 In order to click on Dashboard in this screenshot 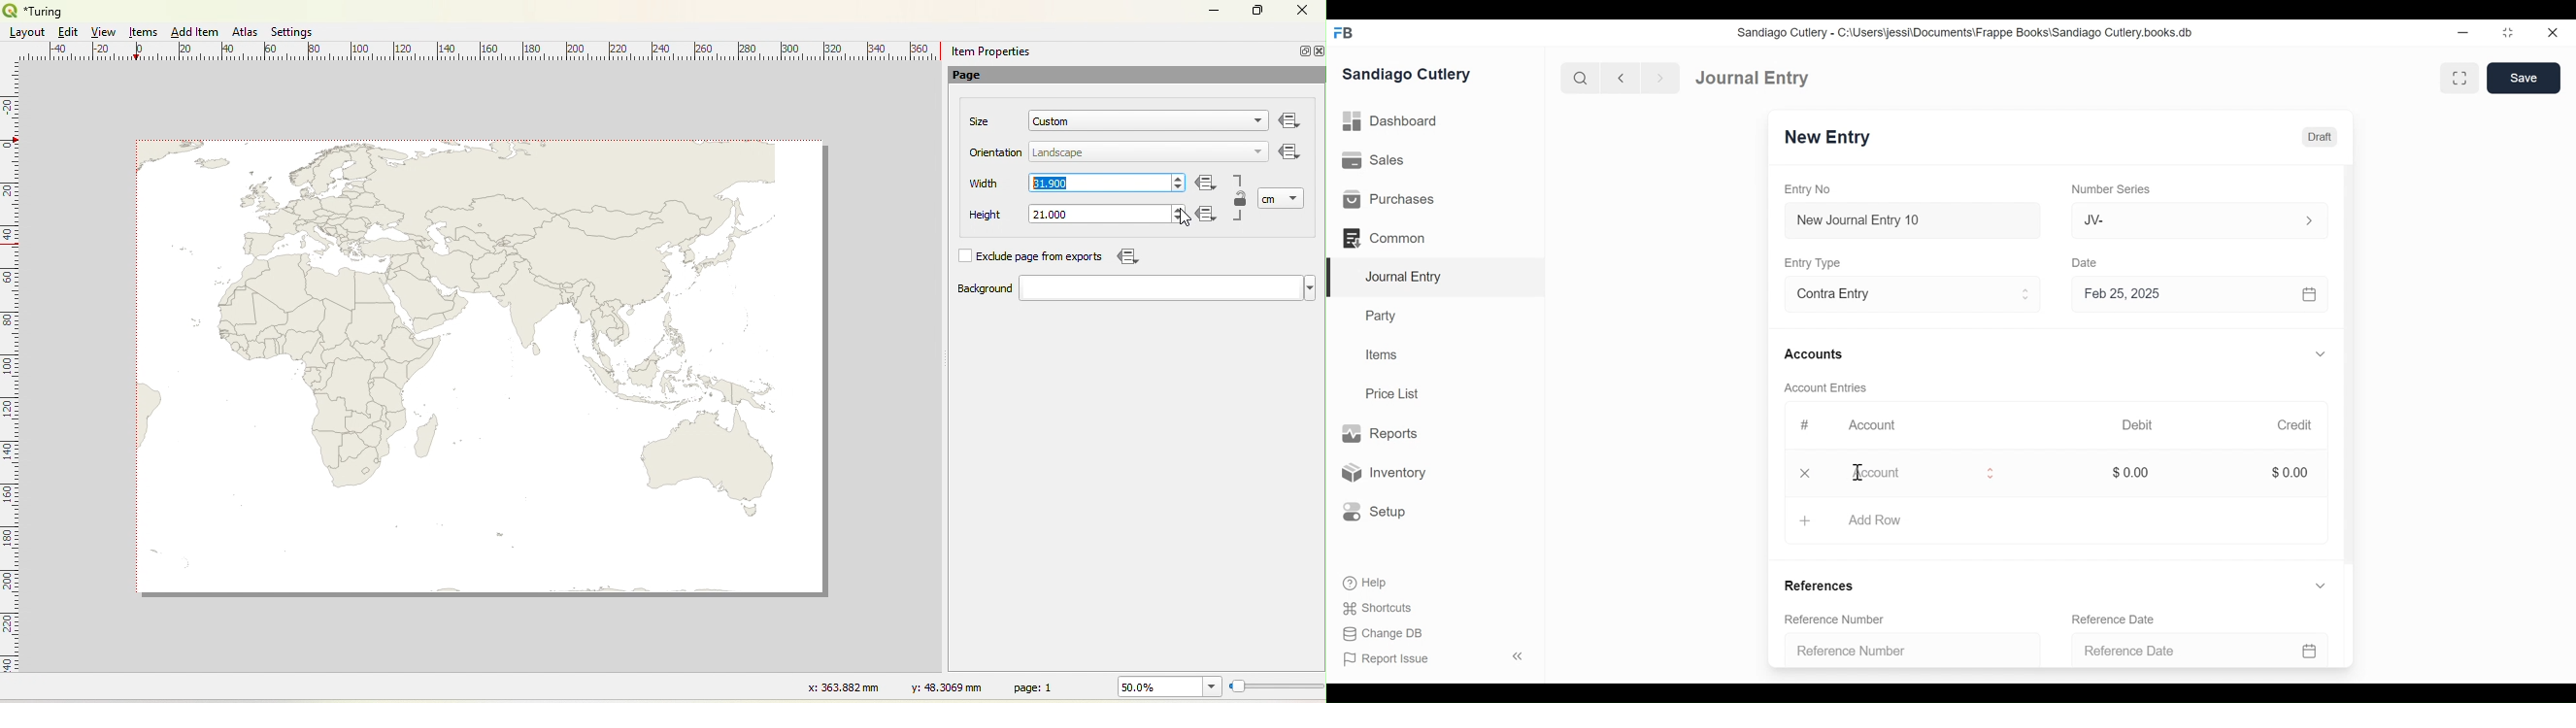, I will do `click(1395, 123)`.